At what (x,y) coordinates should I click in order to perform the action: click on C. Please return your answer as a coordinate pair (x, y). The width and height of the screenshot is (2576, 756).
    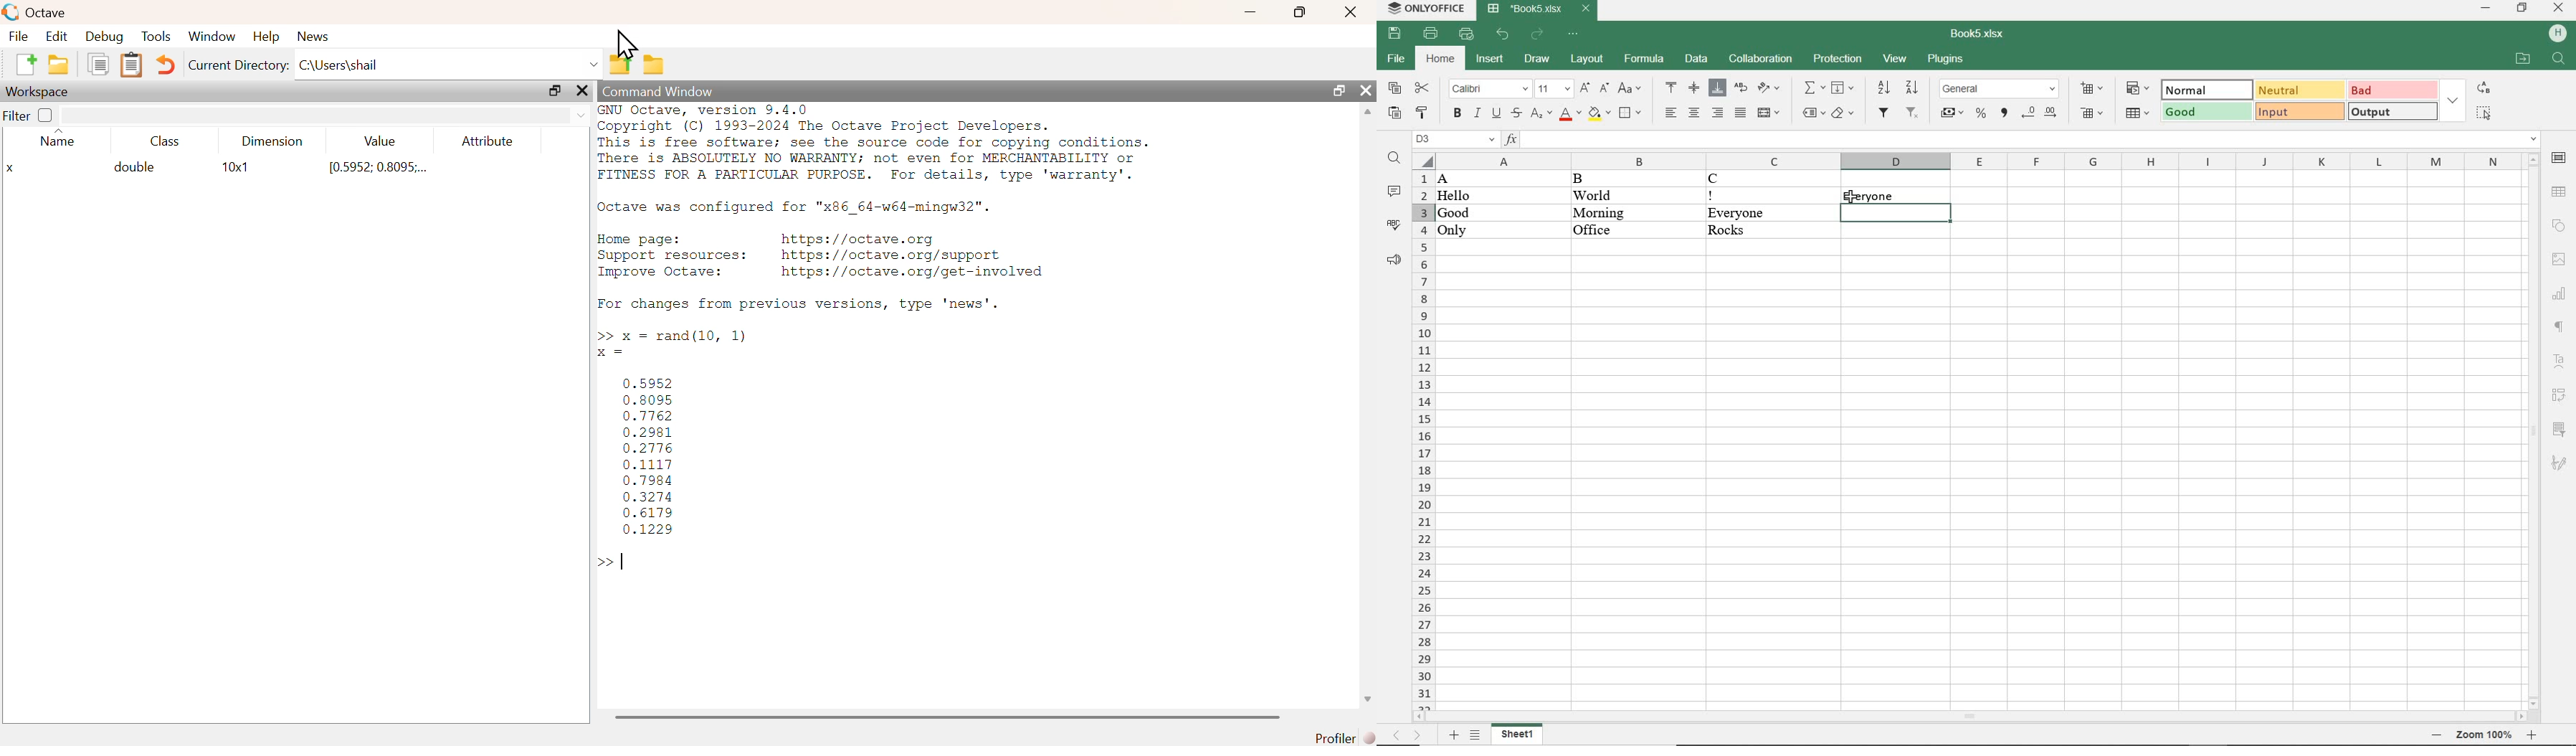
    Looking at the image, I should click on (1761, 179).